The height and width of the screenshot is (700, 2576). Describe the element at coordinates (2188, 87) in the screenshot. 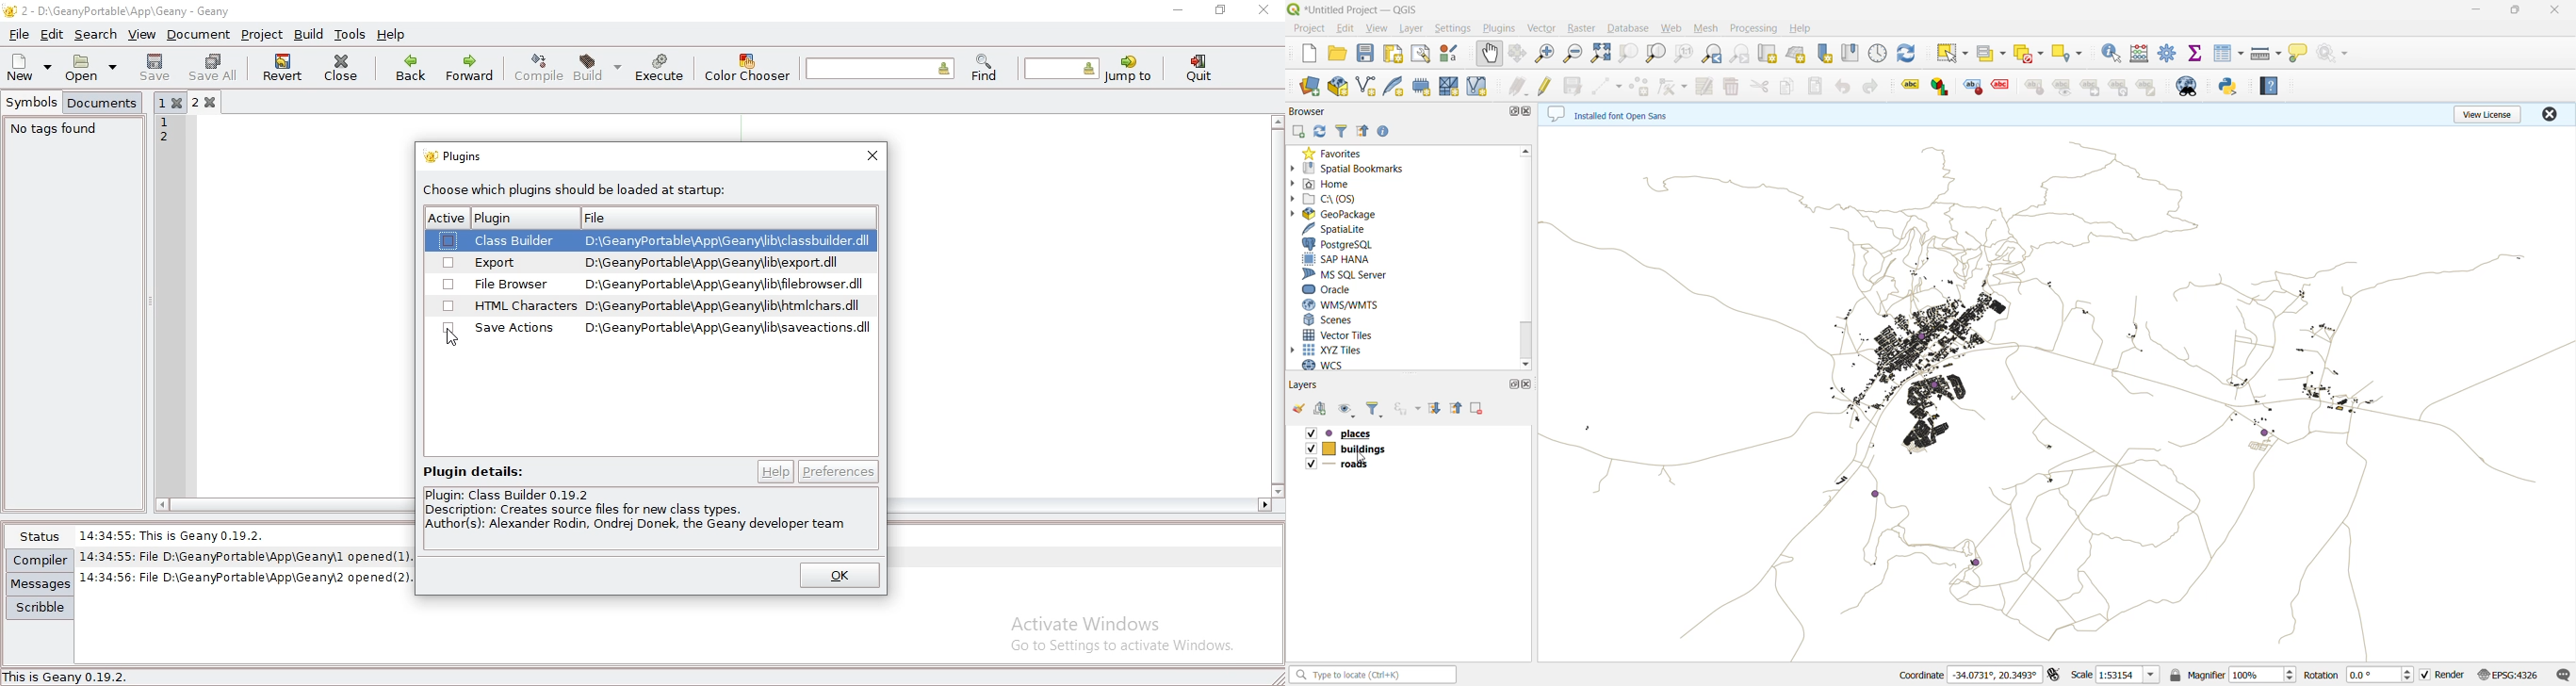

I see `metasearch` at that location.